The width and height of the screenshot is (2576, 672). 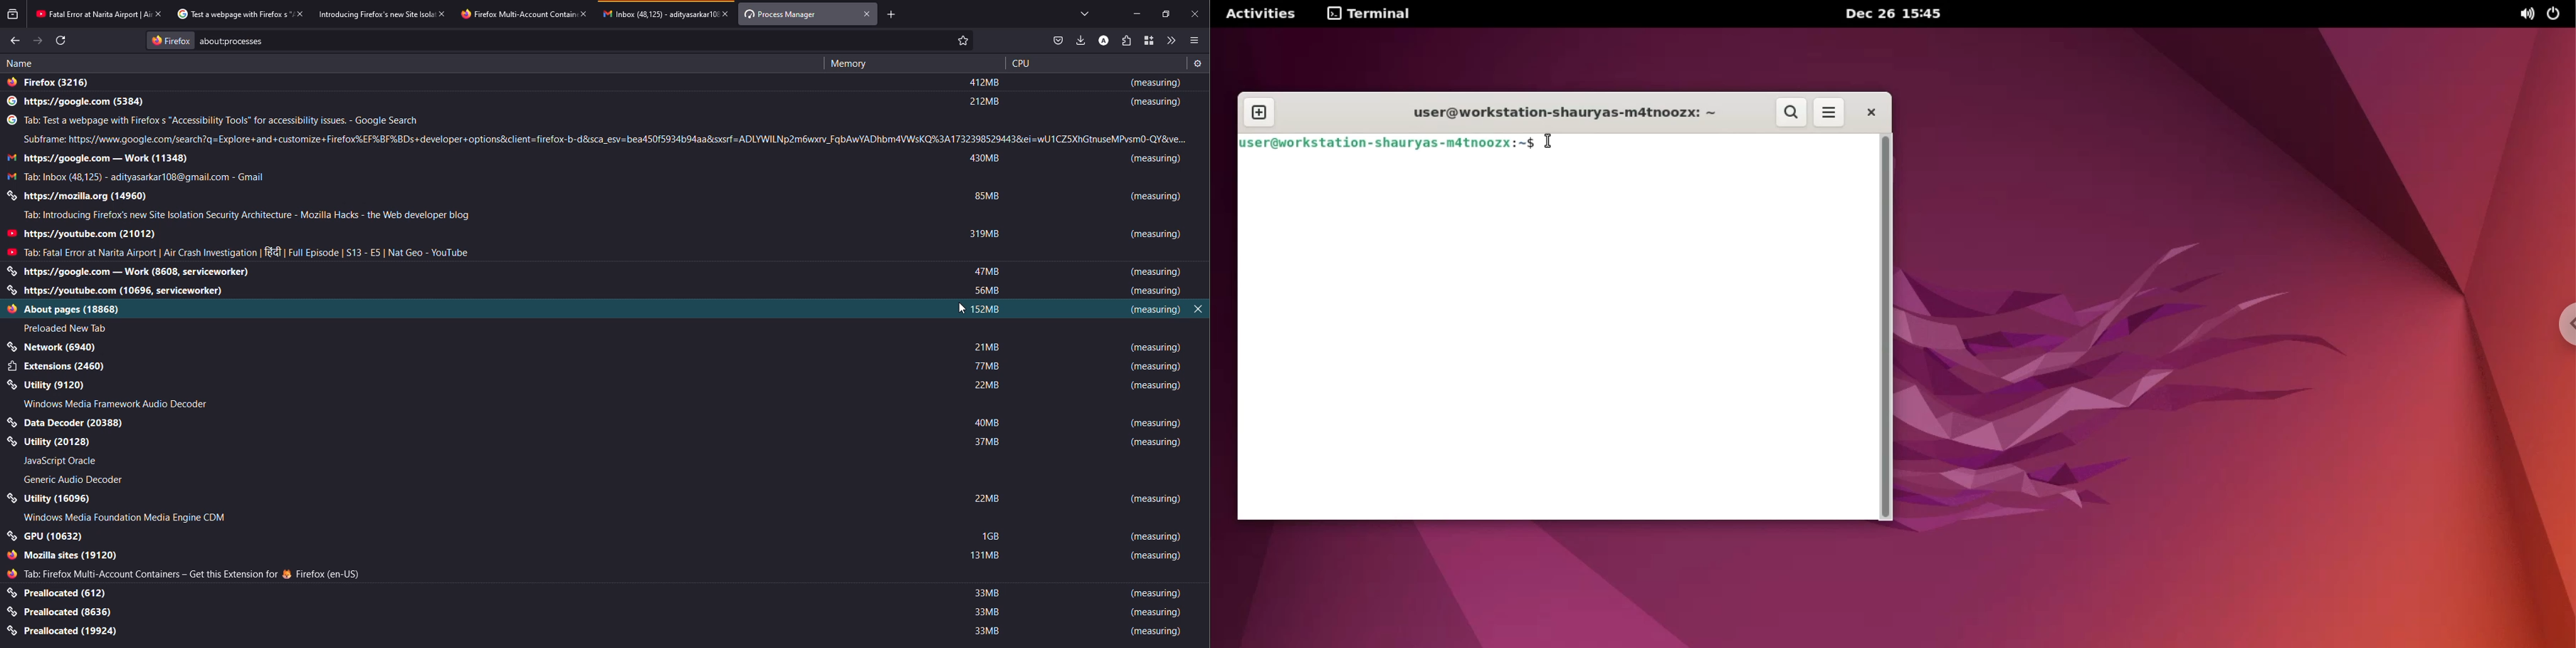 What do you see at coordinates (227, 13) in the screenshot?
I see `Test a web page with Firefox` at bounding box center [227, 13].